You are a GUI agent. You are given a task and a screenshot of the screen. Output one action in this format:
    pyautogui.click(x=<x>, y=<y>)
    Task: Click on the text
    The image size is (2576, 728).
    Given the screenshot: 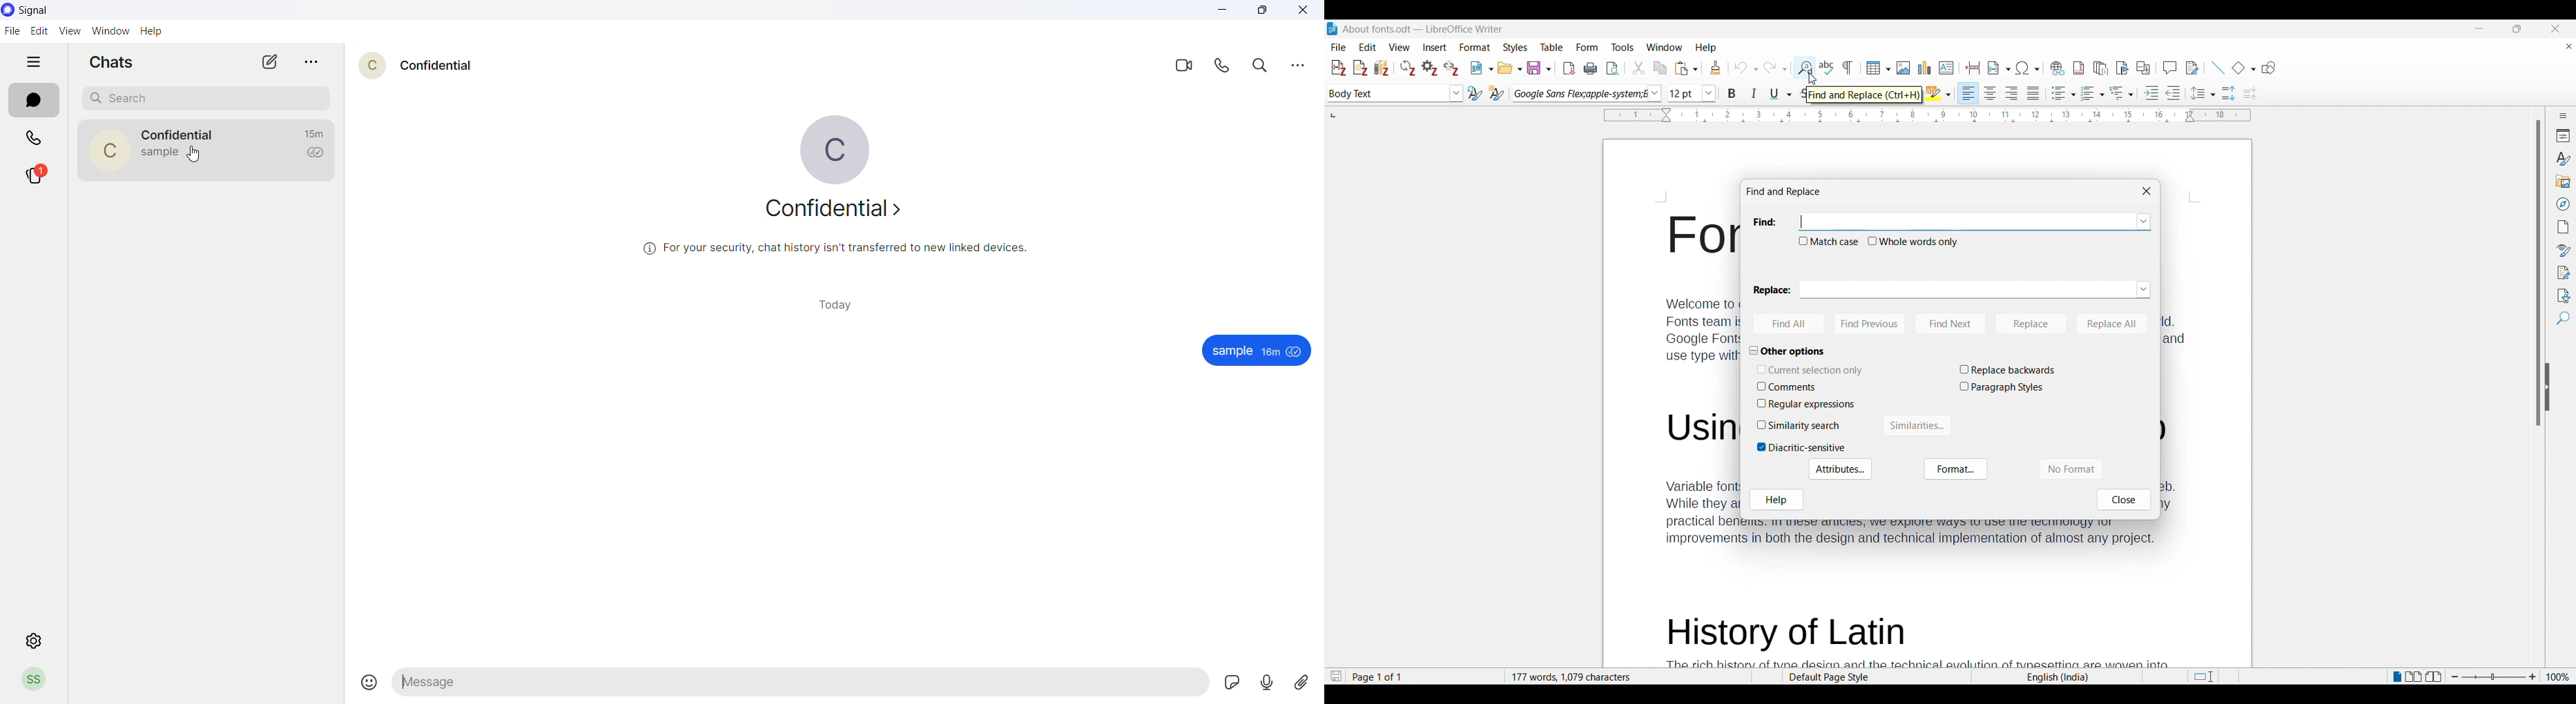 What is the action you would take?
    pyautogui.click(x=1916, y=638)
    